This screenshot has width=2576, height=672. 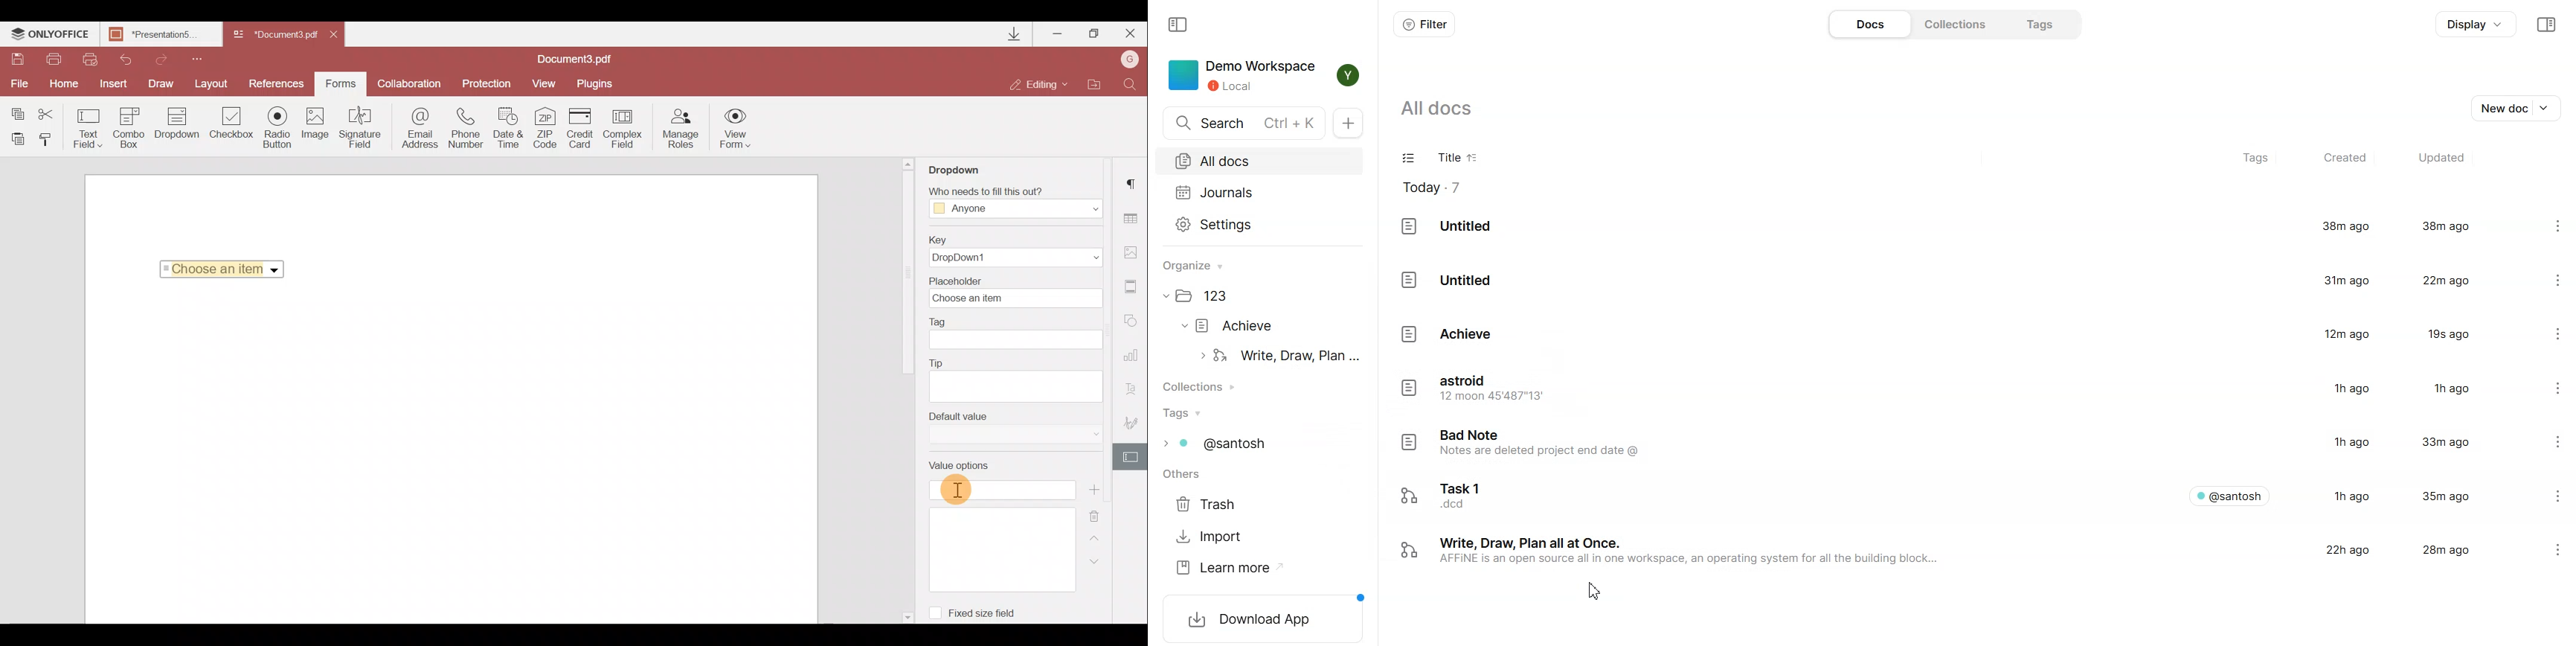 I want to click on Collaboration, so click(x=408, y=84).